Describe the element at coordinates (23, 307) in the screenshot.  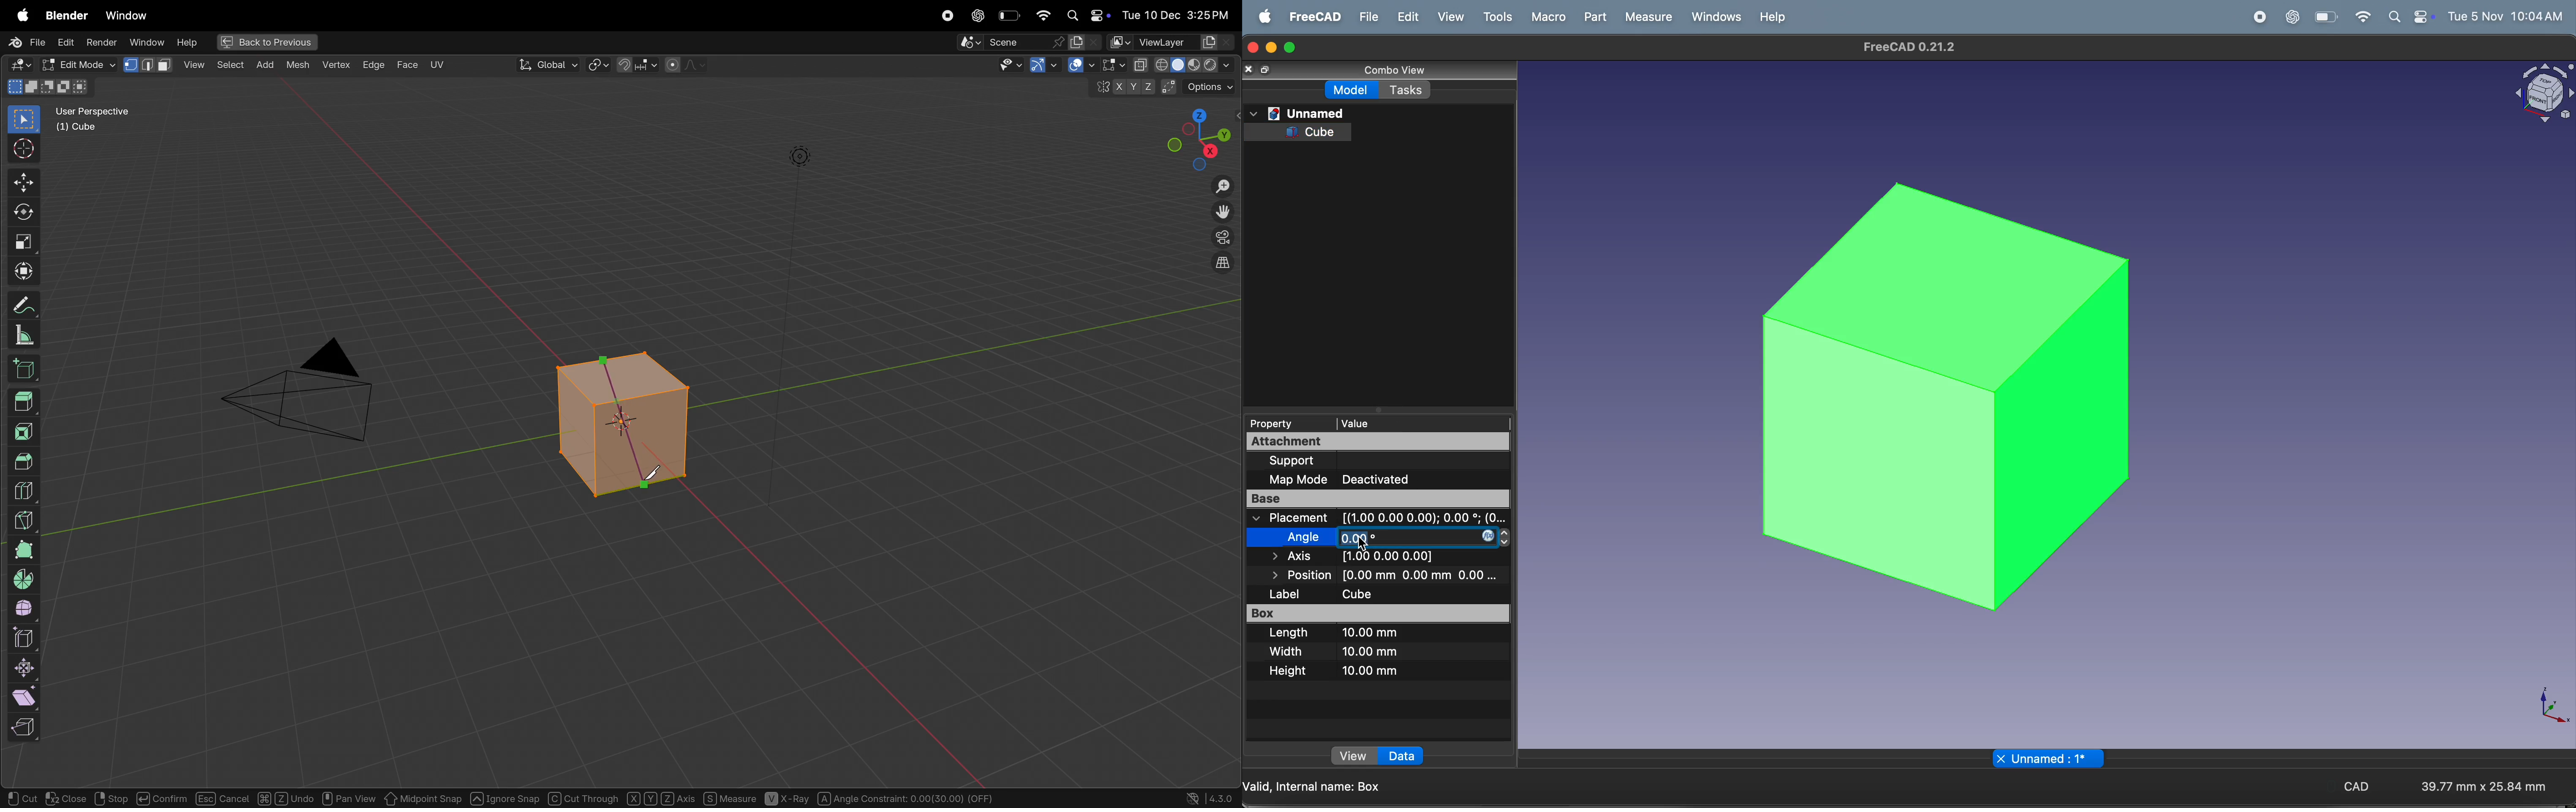
I see `annotate` at that location.